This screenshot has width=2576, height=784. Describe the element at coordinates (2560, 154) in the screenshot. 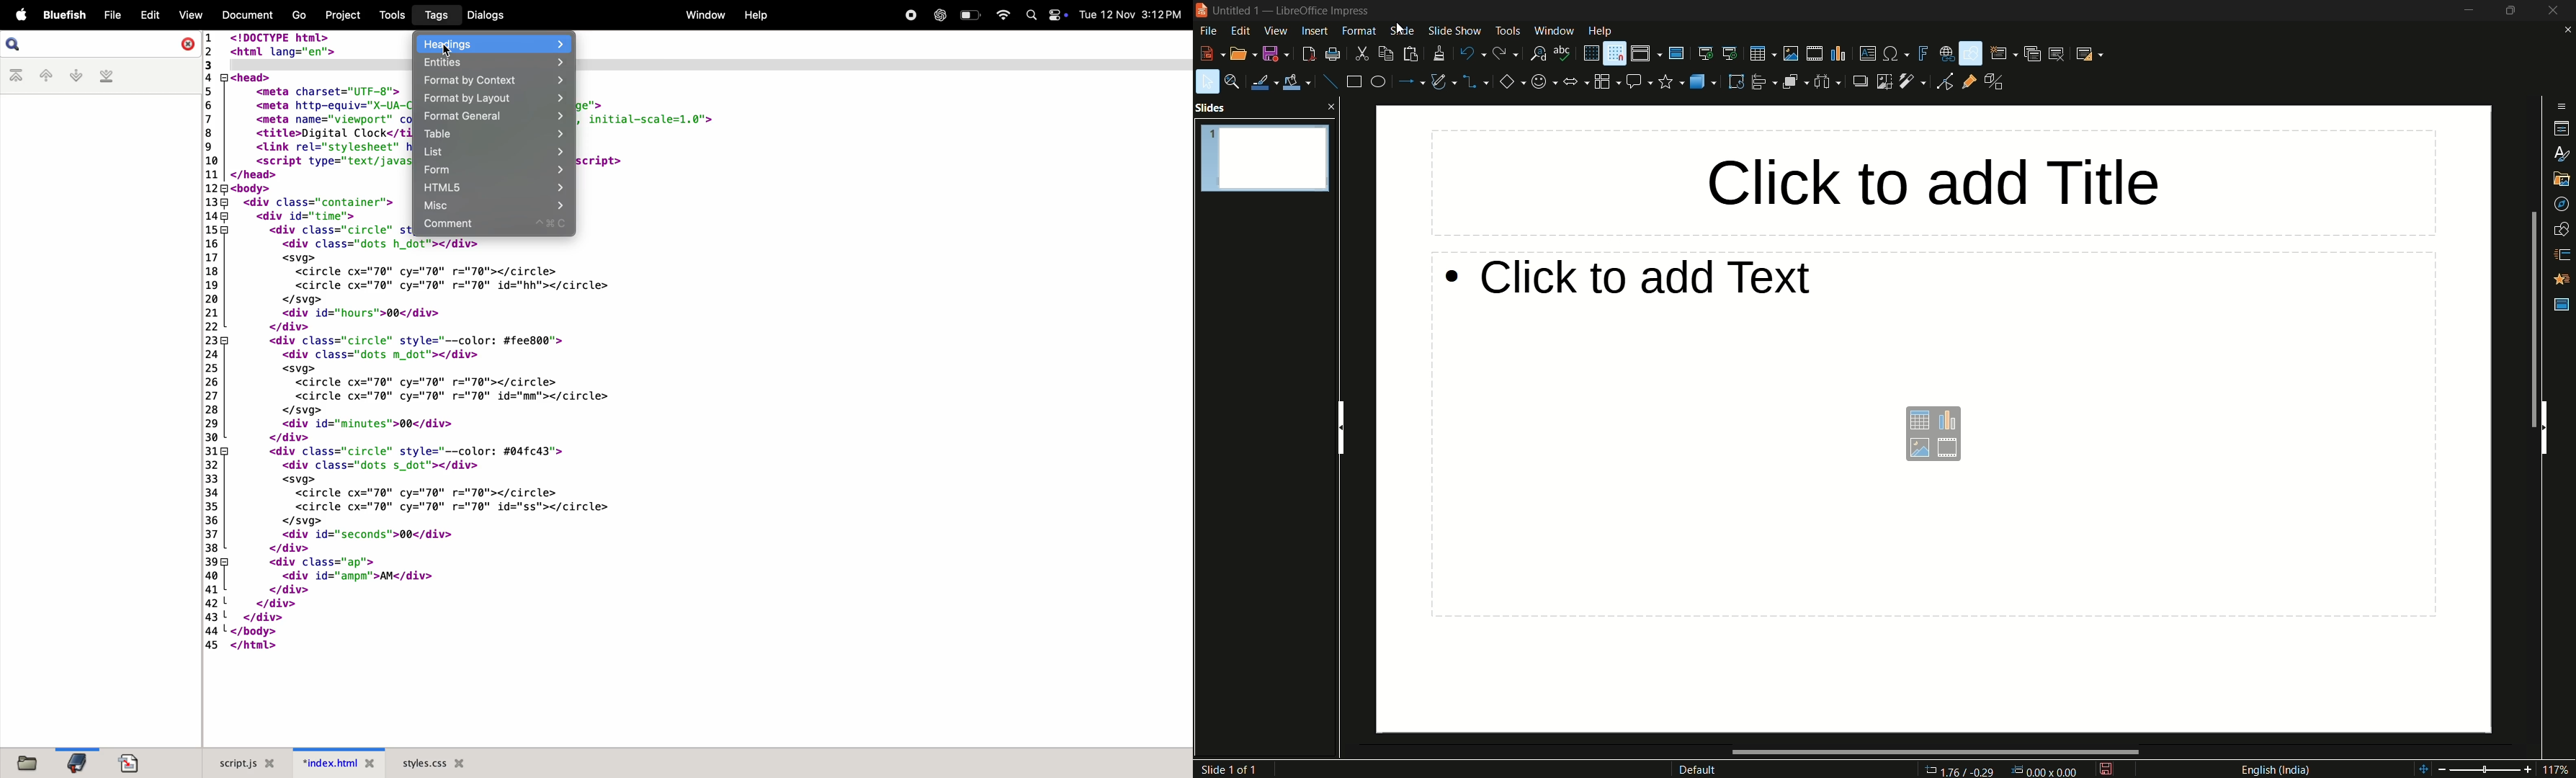

I see `styles` at that location.